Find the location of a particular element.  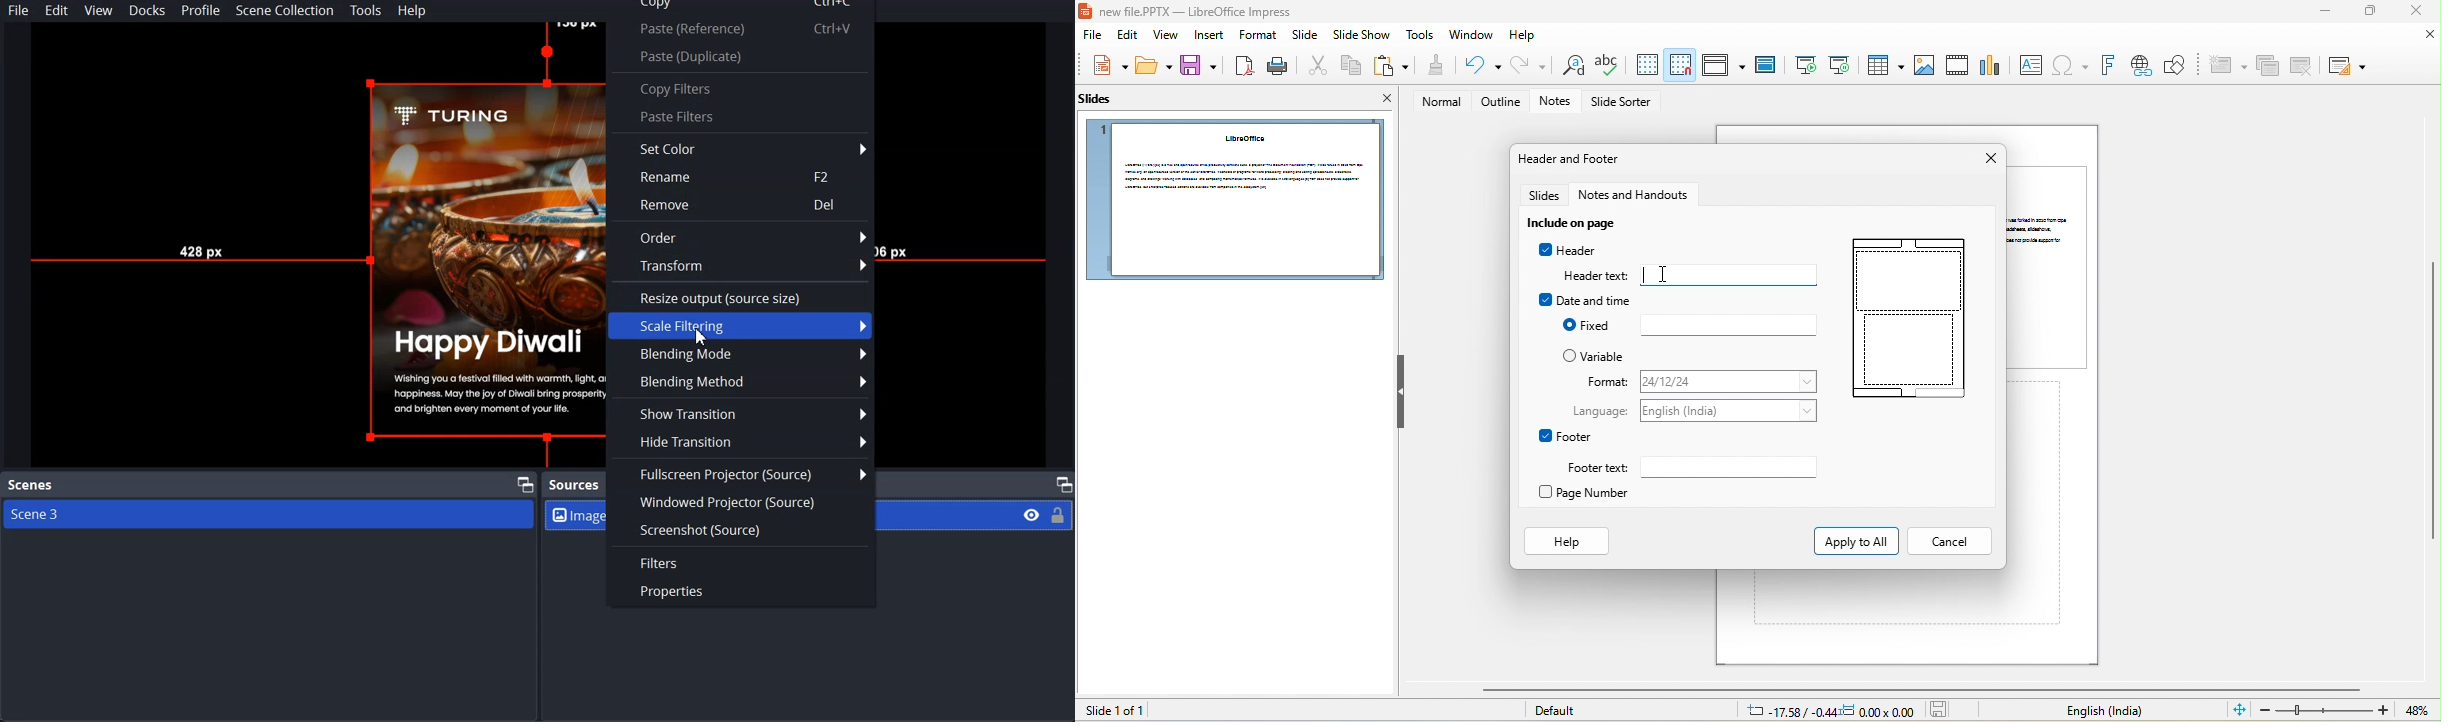

image is located at coordinates (1924, 66).